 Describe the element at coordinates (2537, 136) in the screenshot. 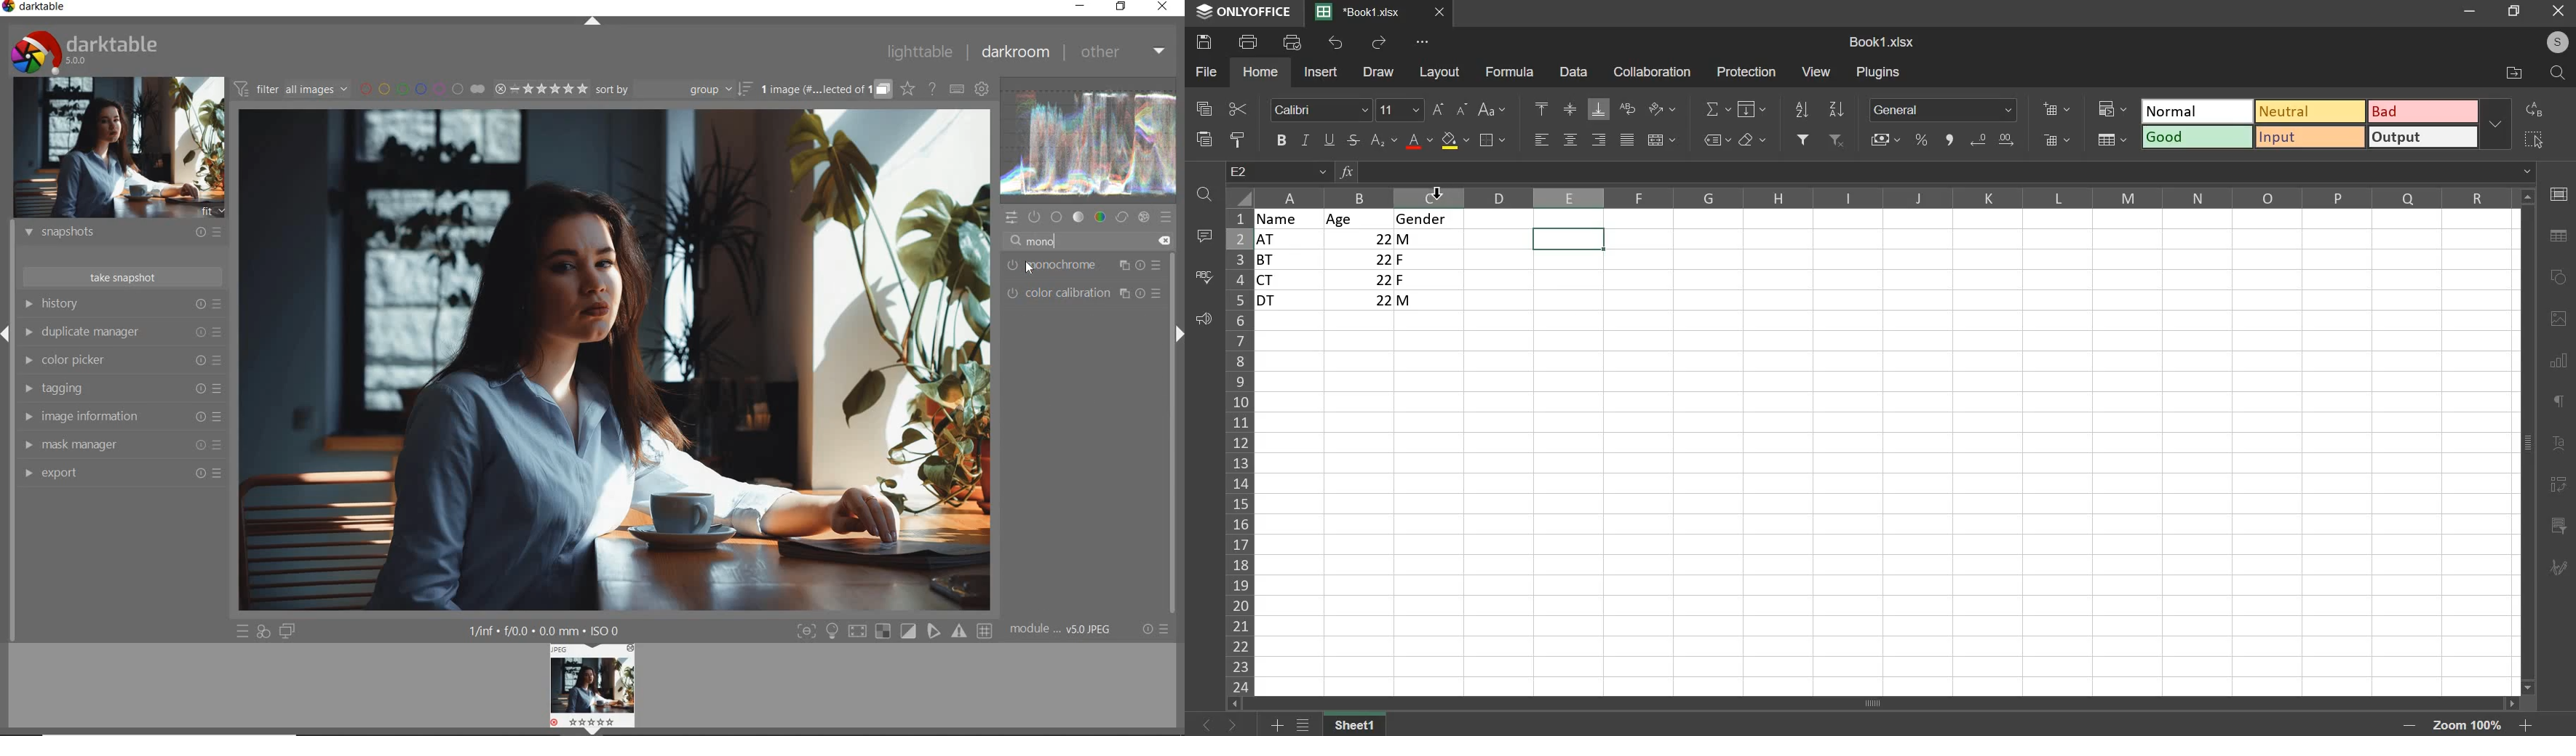

I see `select all` at that location.